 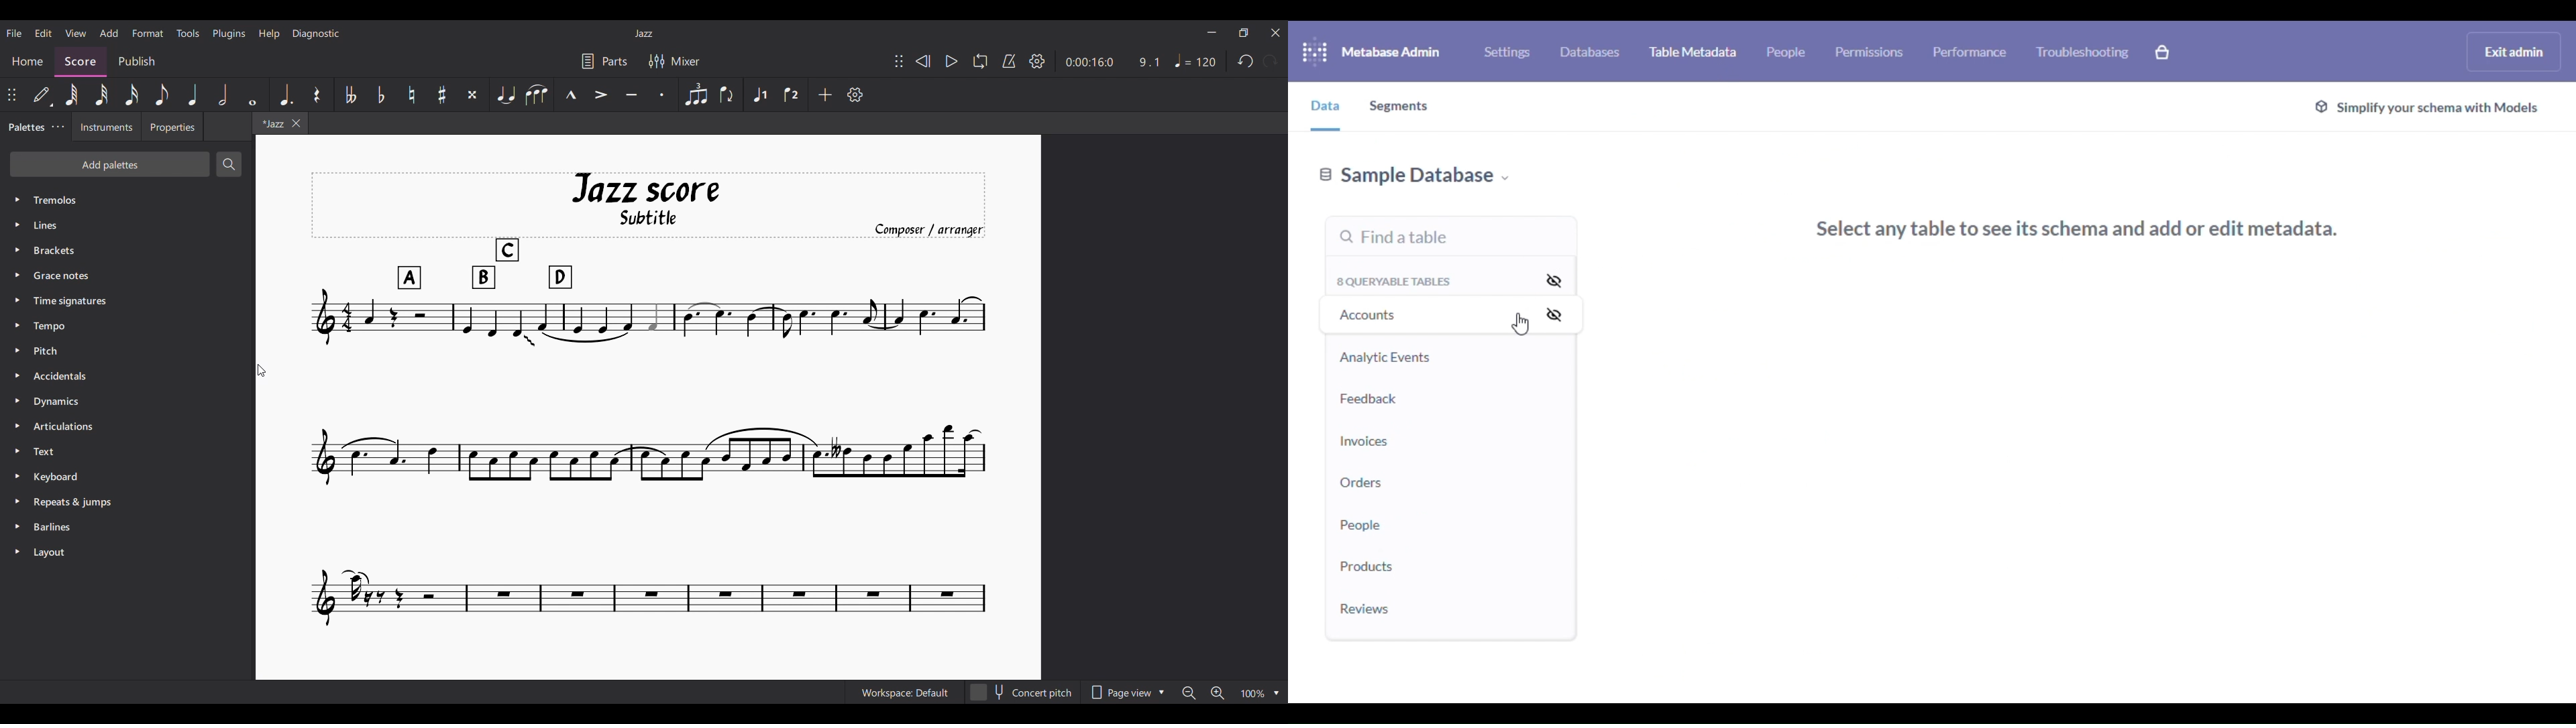 I want to click on Add palettes, so click(x=109, y=164).